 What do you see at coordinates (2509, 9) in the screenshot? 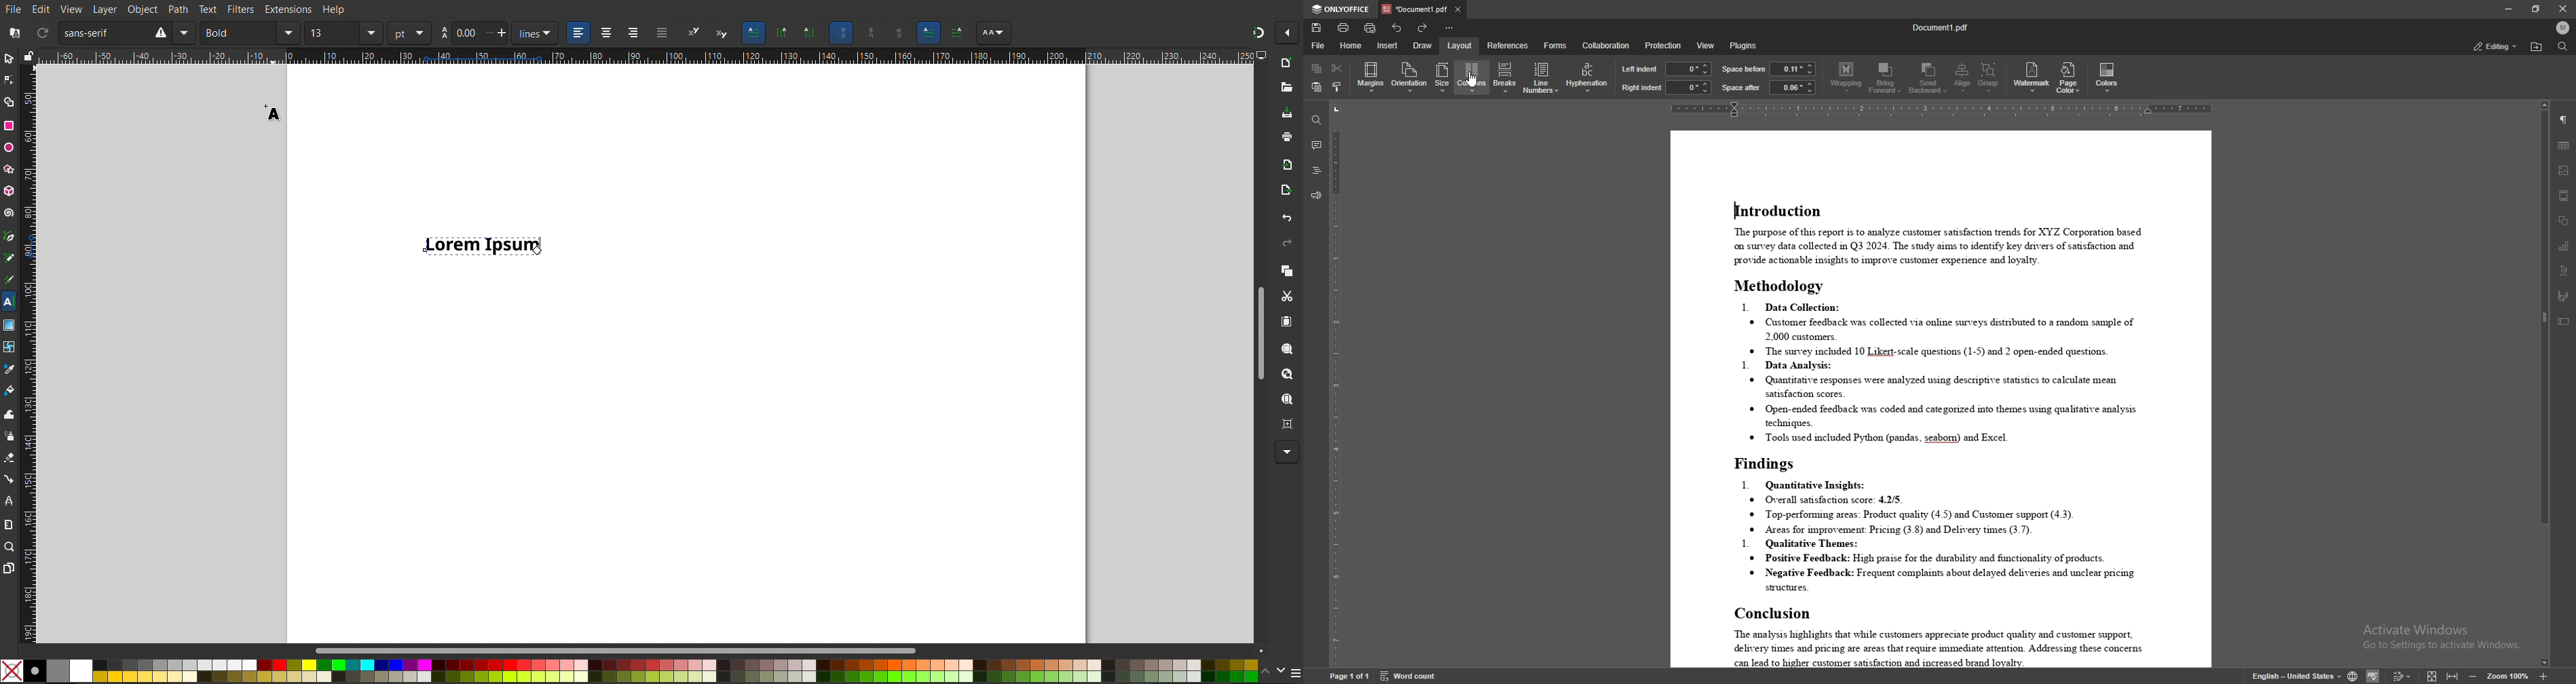
I see `minimize` at bounding box center [2509, 9].